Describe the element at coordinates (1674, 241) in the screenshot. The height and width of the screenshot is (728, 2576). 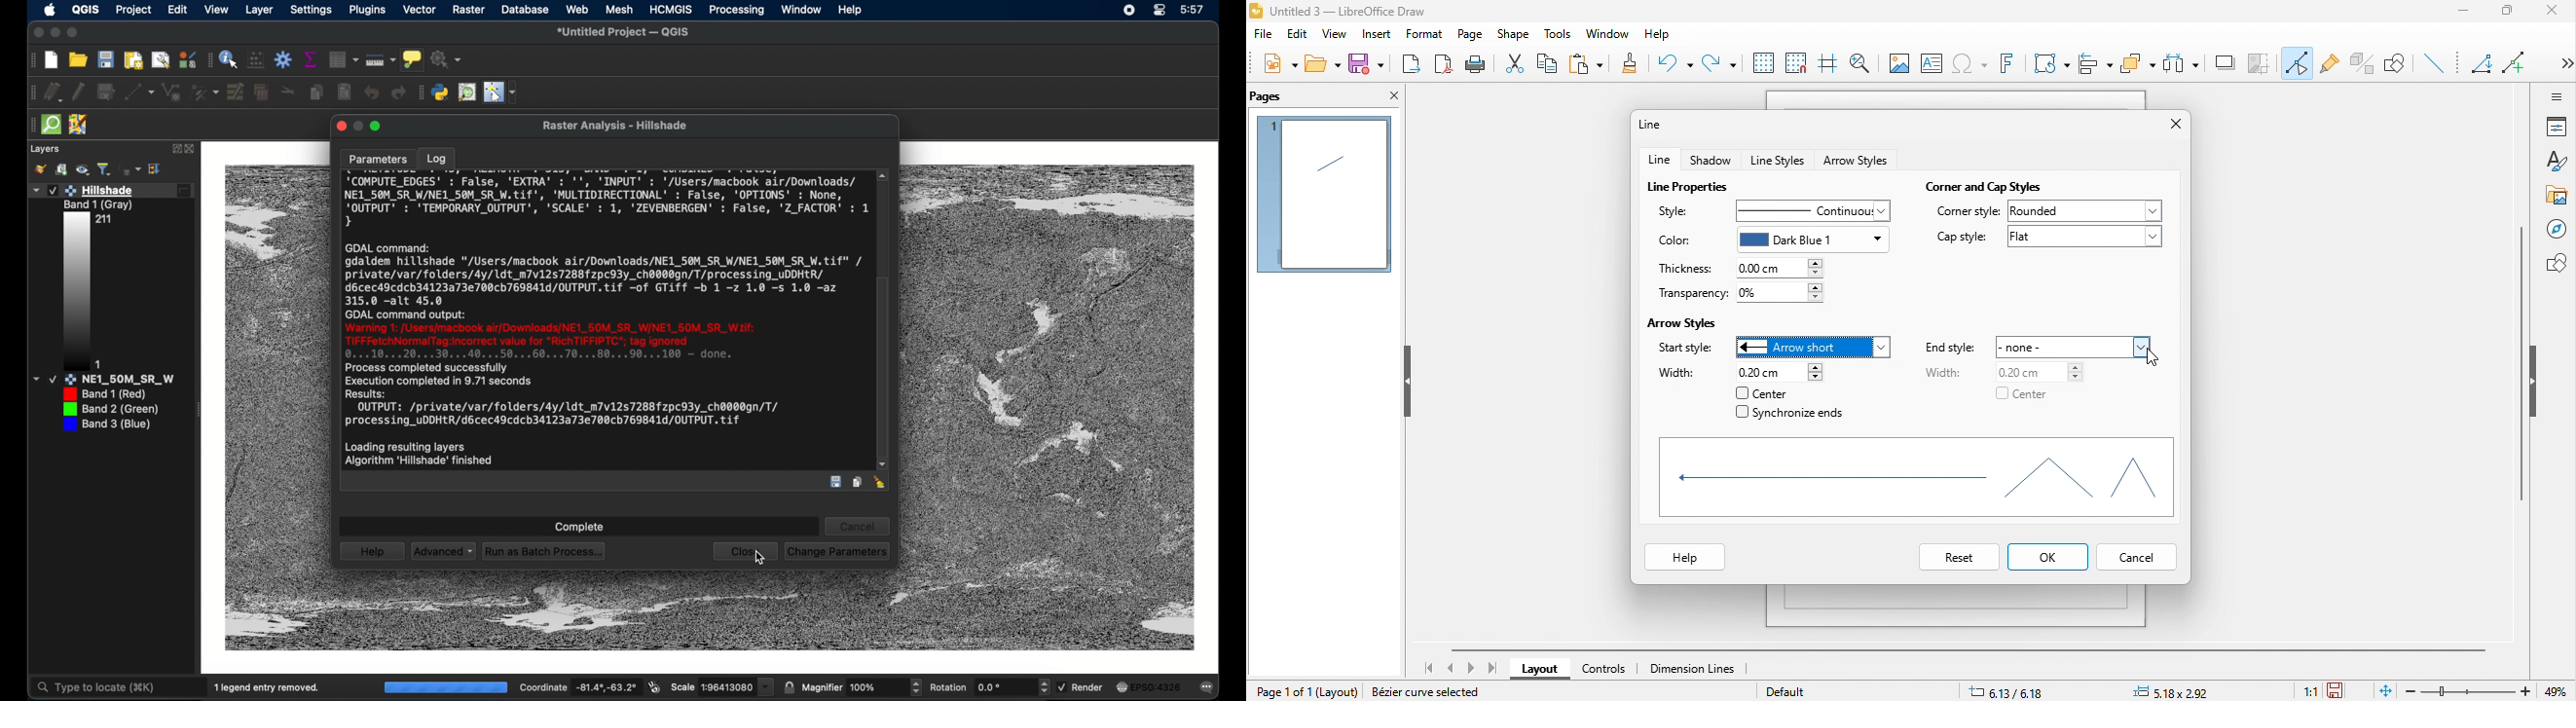
I see `color` at that location.